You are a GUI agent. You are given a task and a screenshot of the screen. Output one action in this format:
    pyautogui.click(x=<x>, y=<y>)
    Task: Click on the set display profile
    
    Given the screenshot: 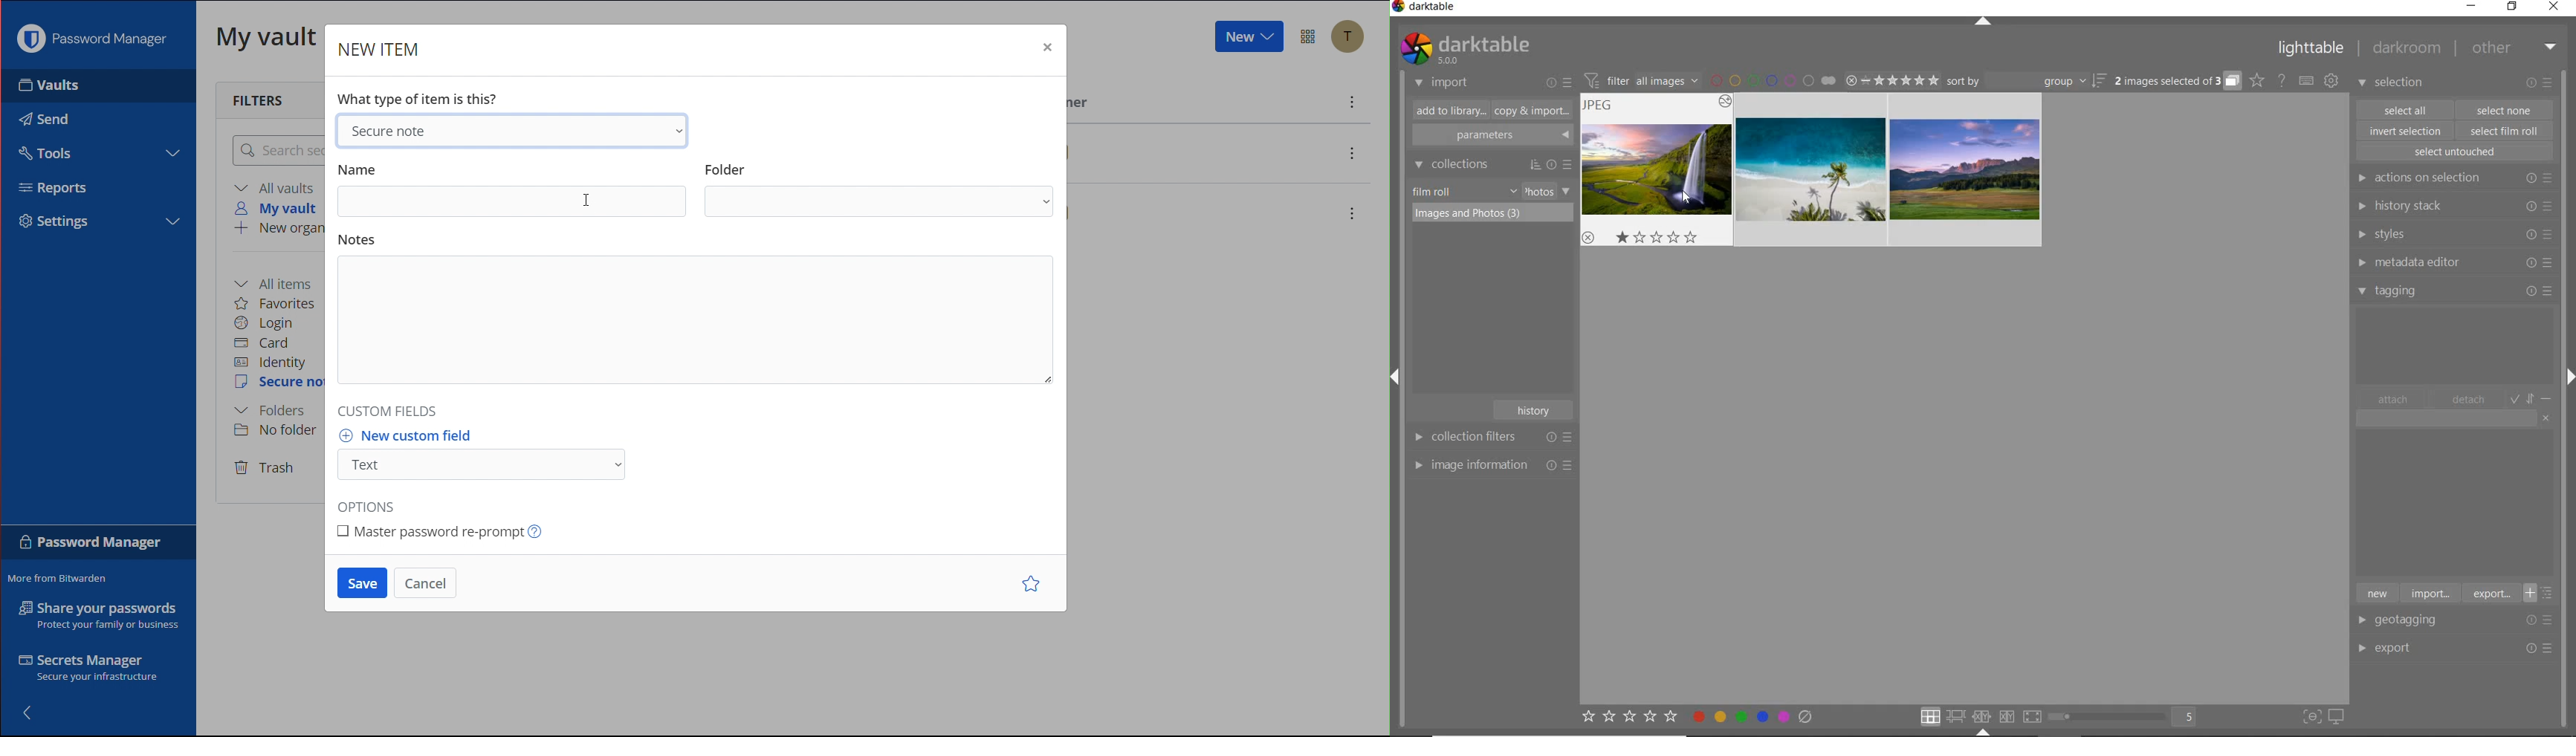 What is the action you would take?
    pyautogui.click(x=2336, y=717)
    